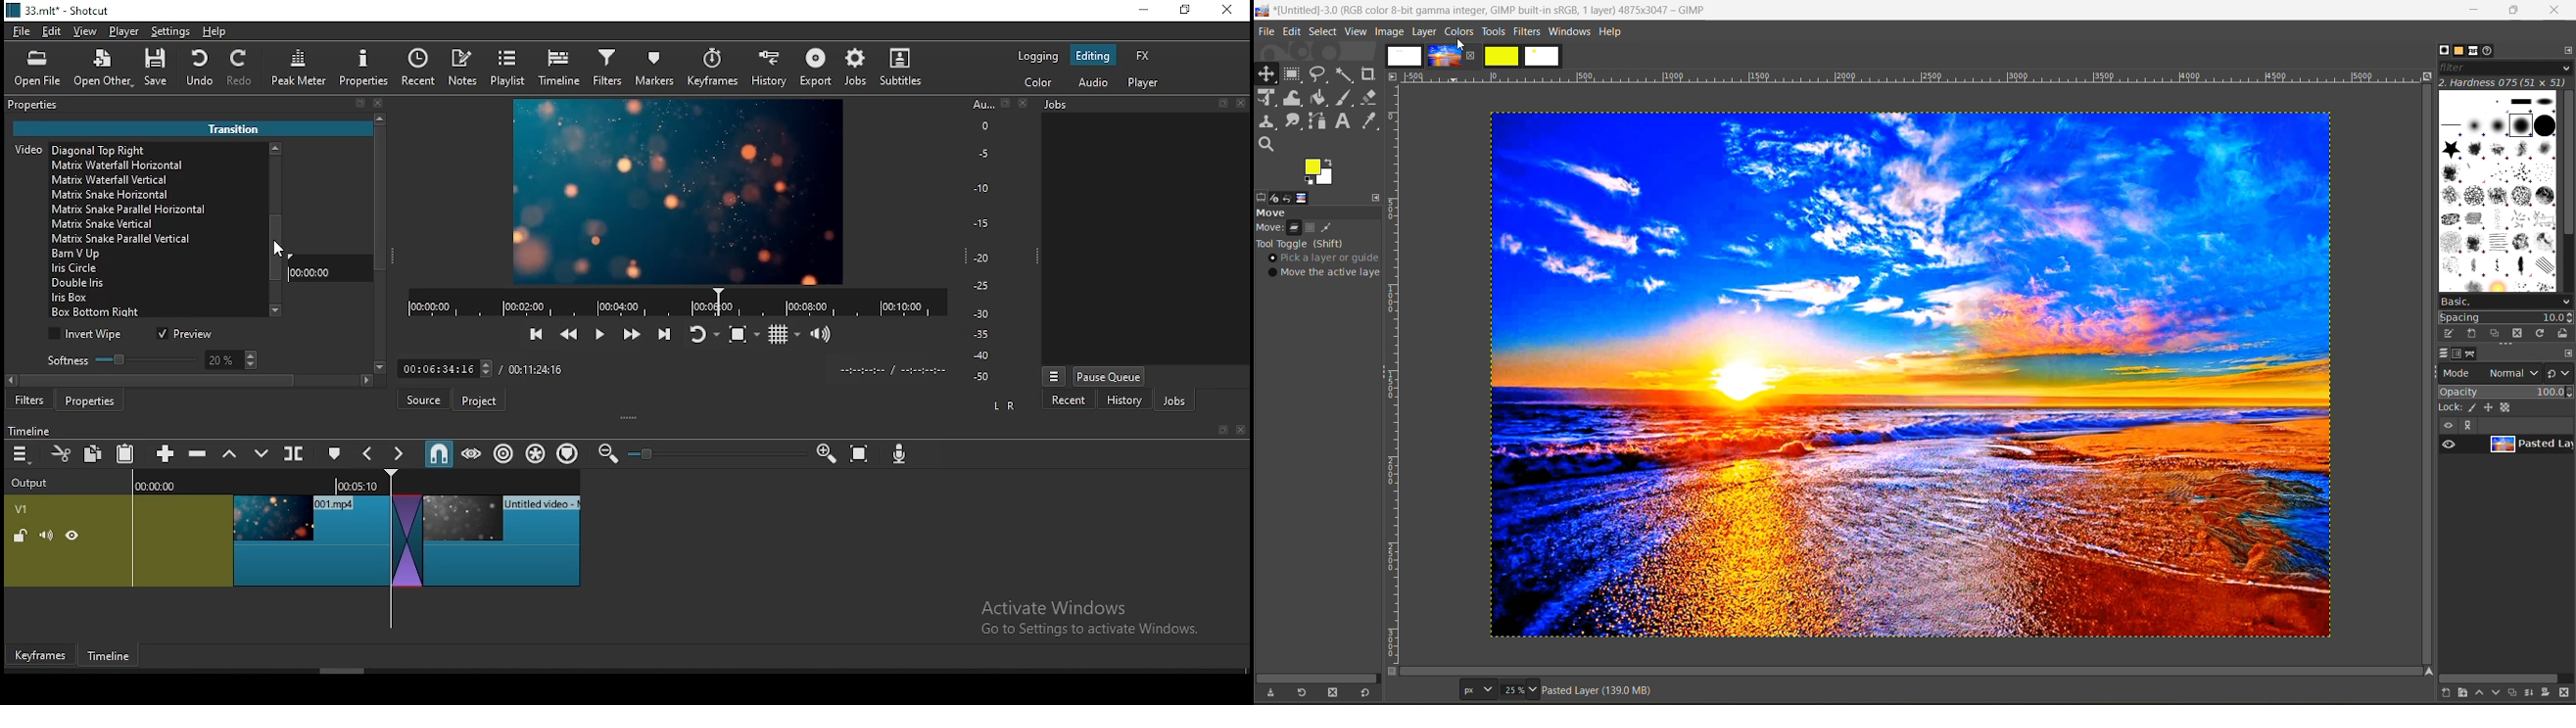 The width and height of the screenshot is (2576, 728). I want to click on brushes, so click(2498, 191).